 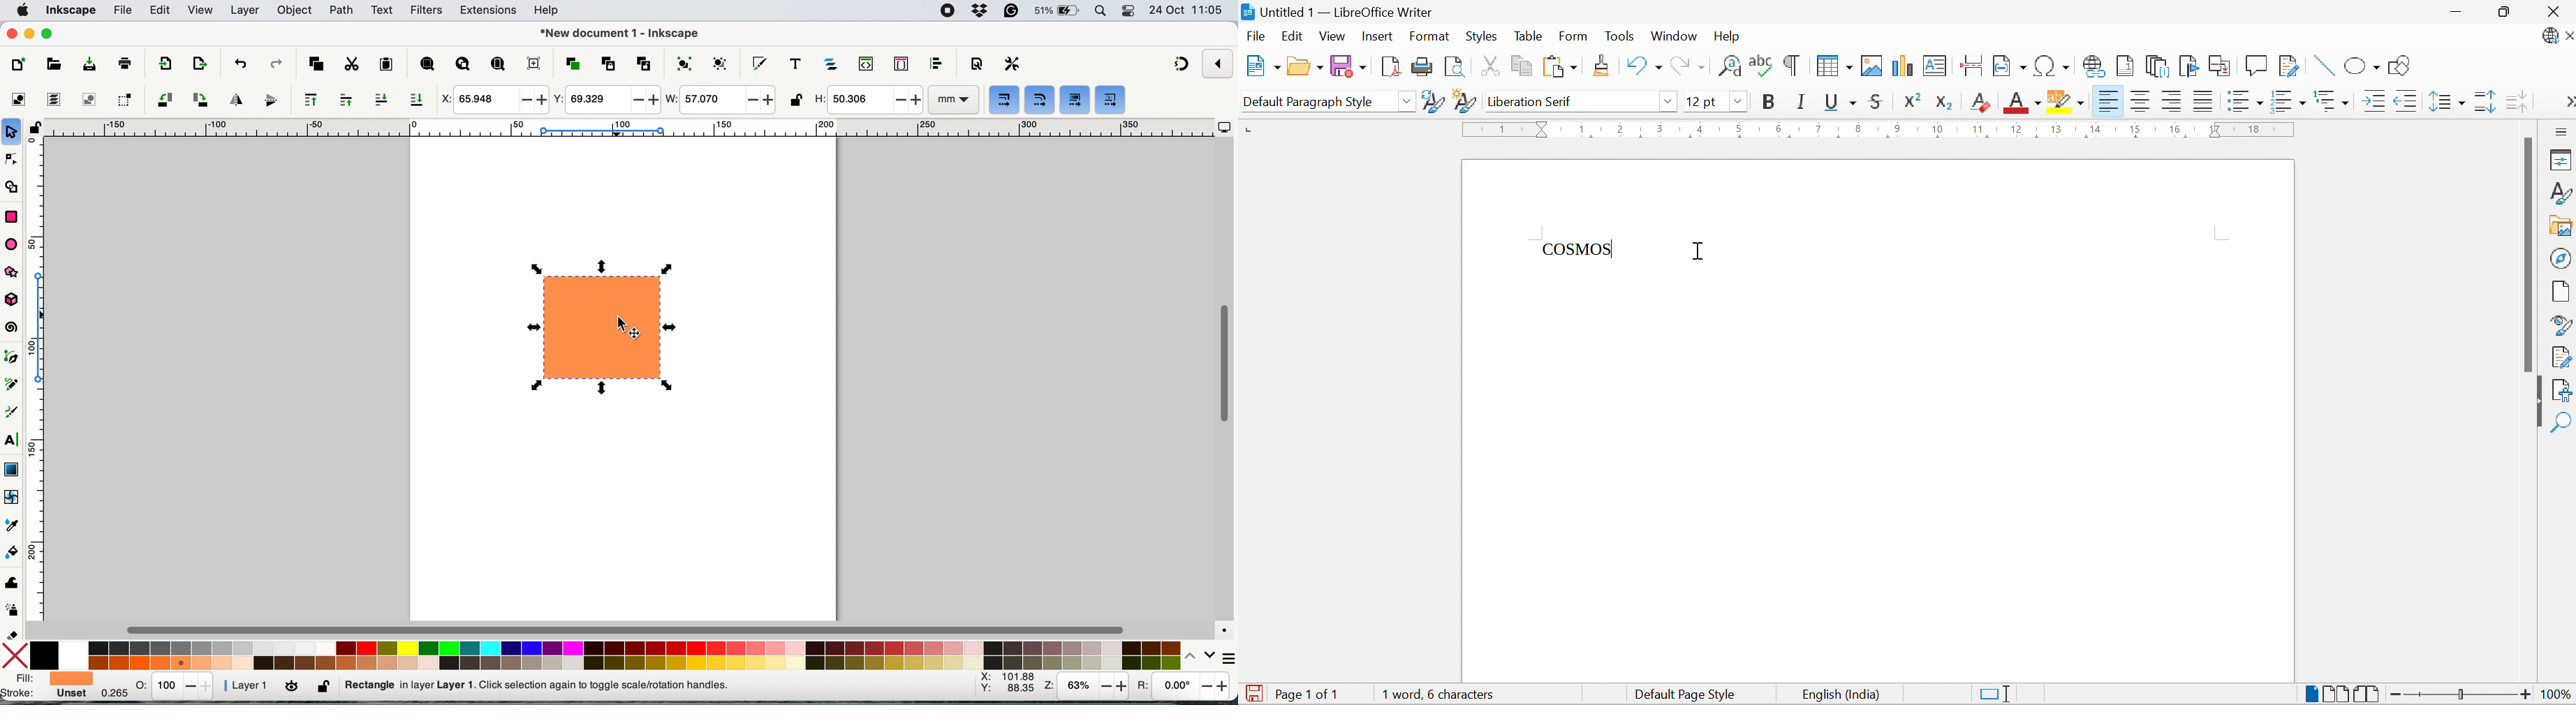 I want to click on Subscript, so click(x=1948, y=103).